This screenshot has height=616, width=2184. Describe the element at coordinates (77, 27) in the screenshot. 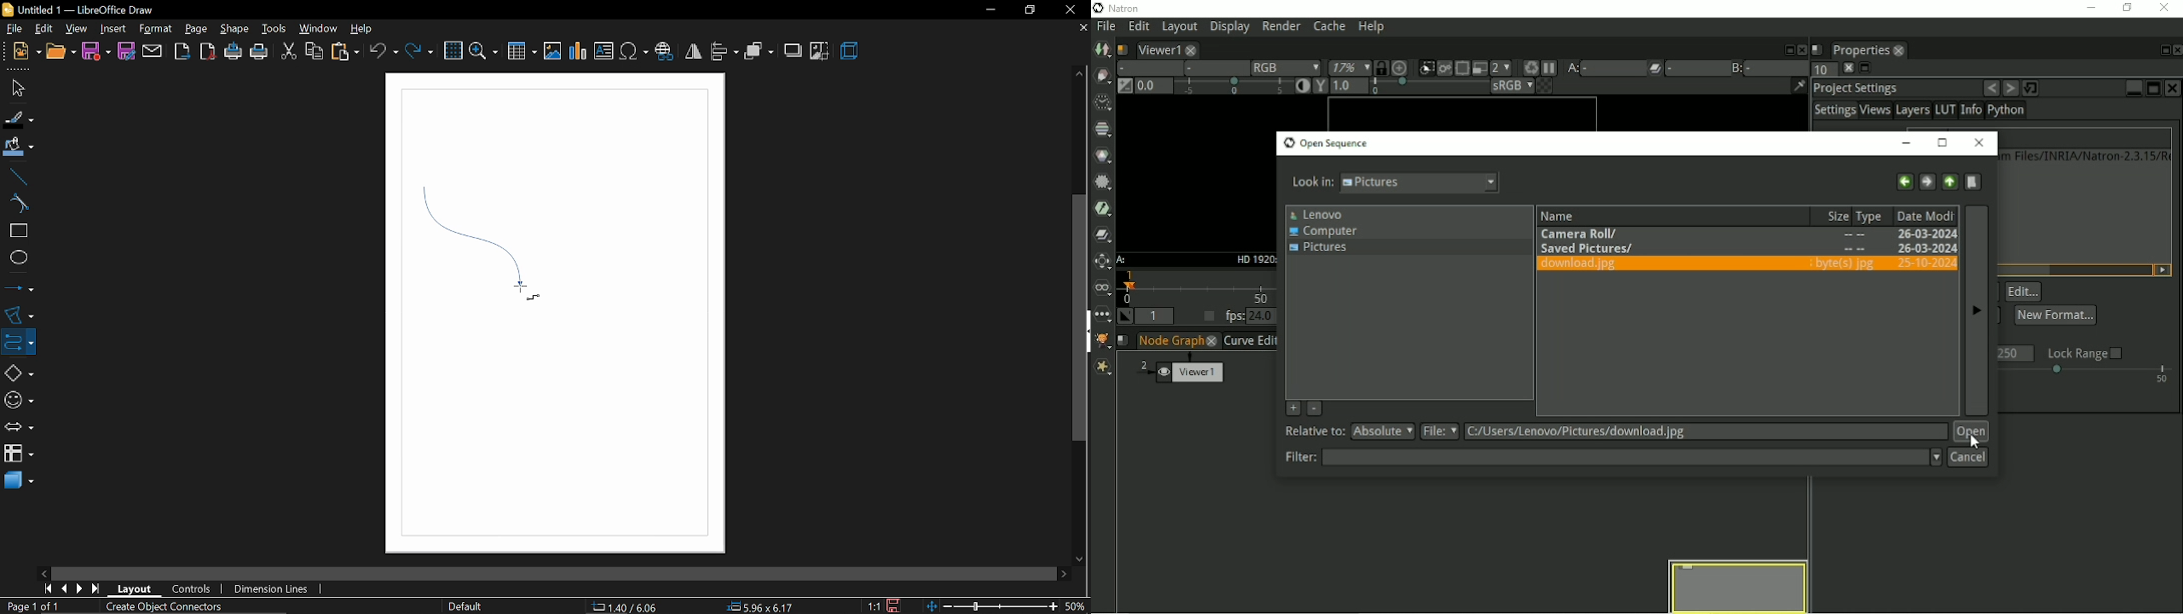

I see `view` at that location.